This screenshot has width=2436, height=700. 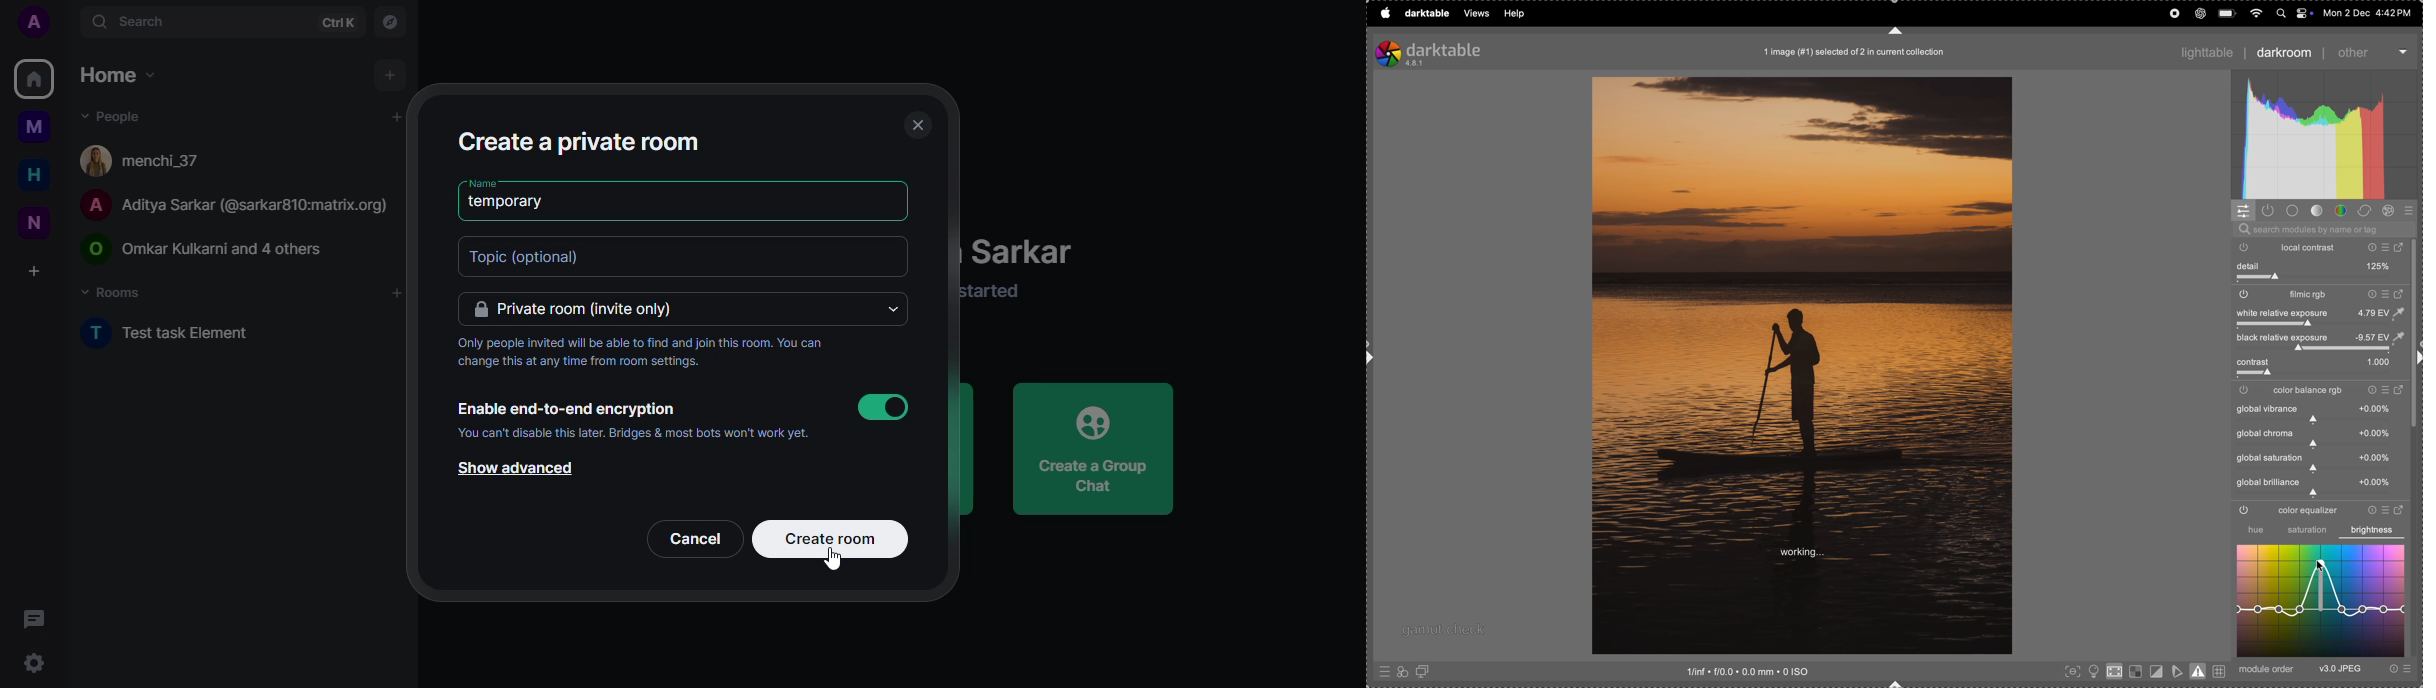 I want to click on search, so click(x=133, y=23).